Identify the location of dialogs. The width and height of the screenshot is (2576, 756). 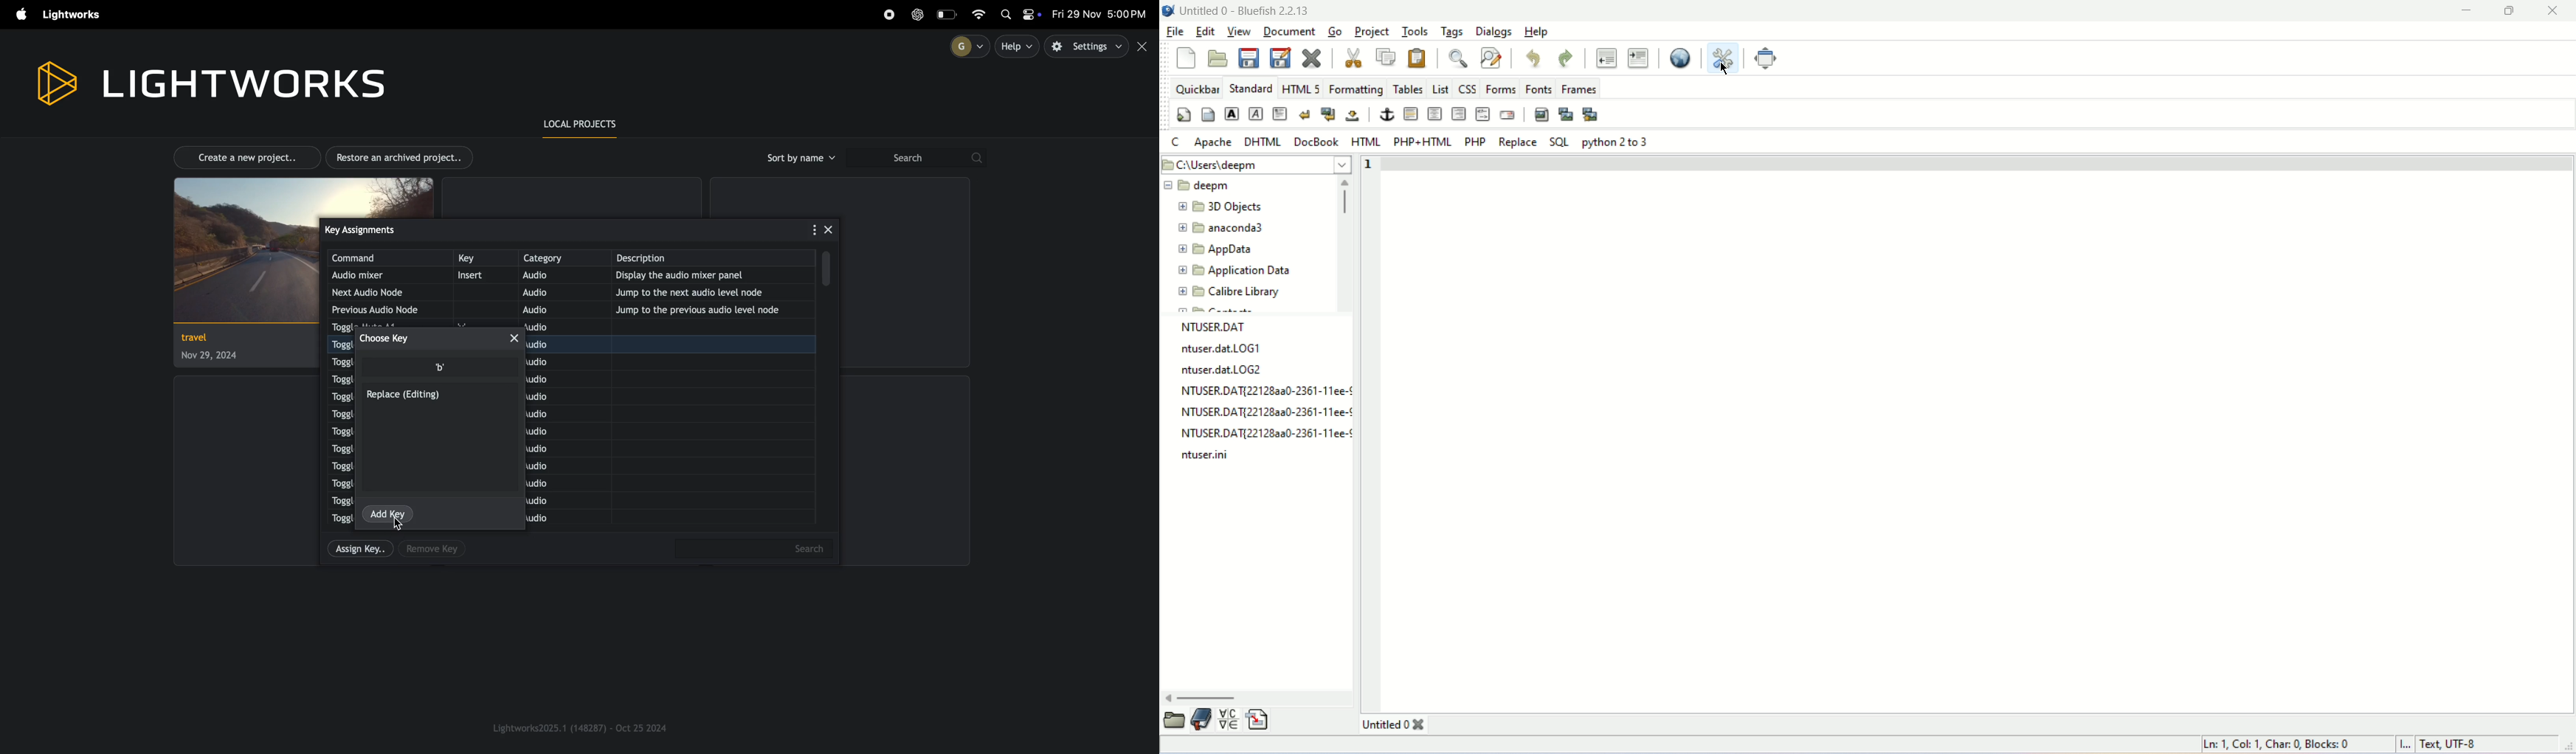
(1495, 31).